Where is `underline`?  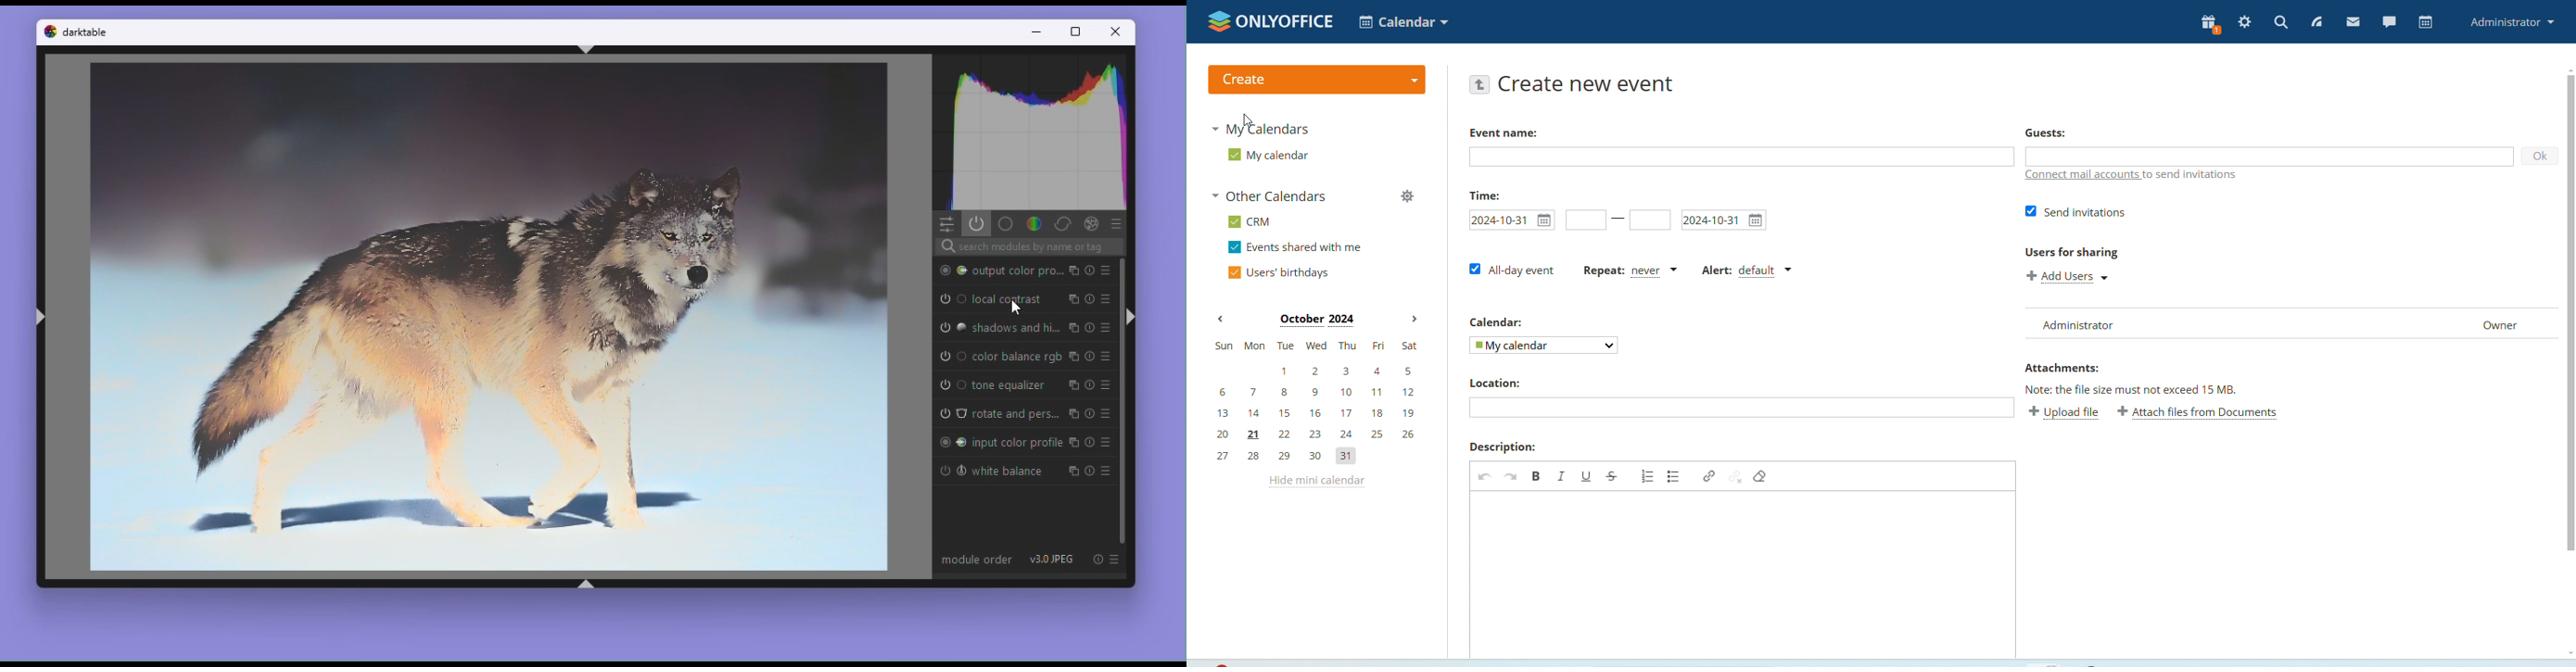 underline is located at coordinates (1585, 477).